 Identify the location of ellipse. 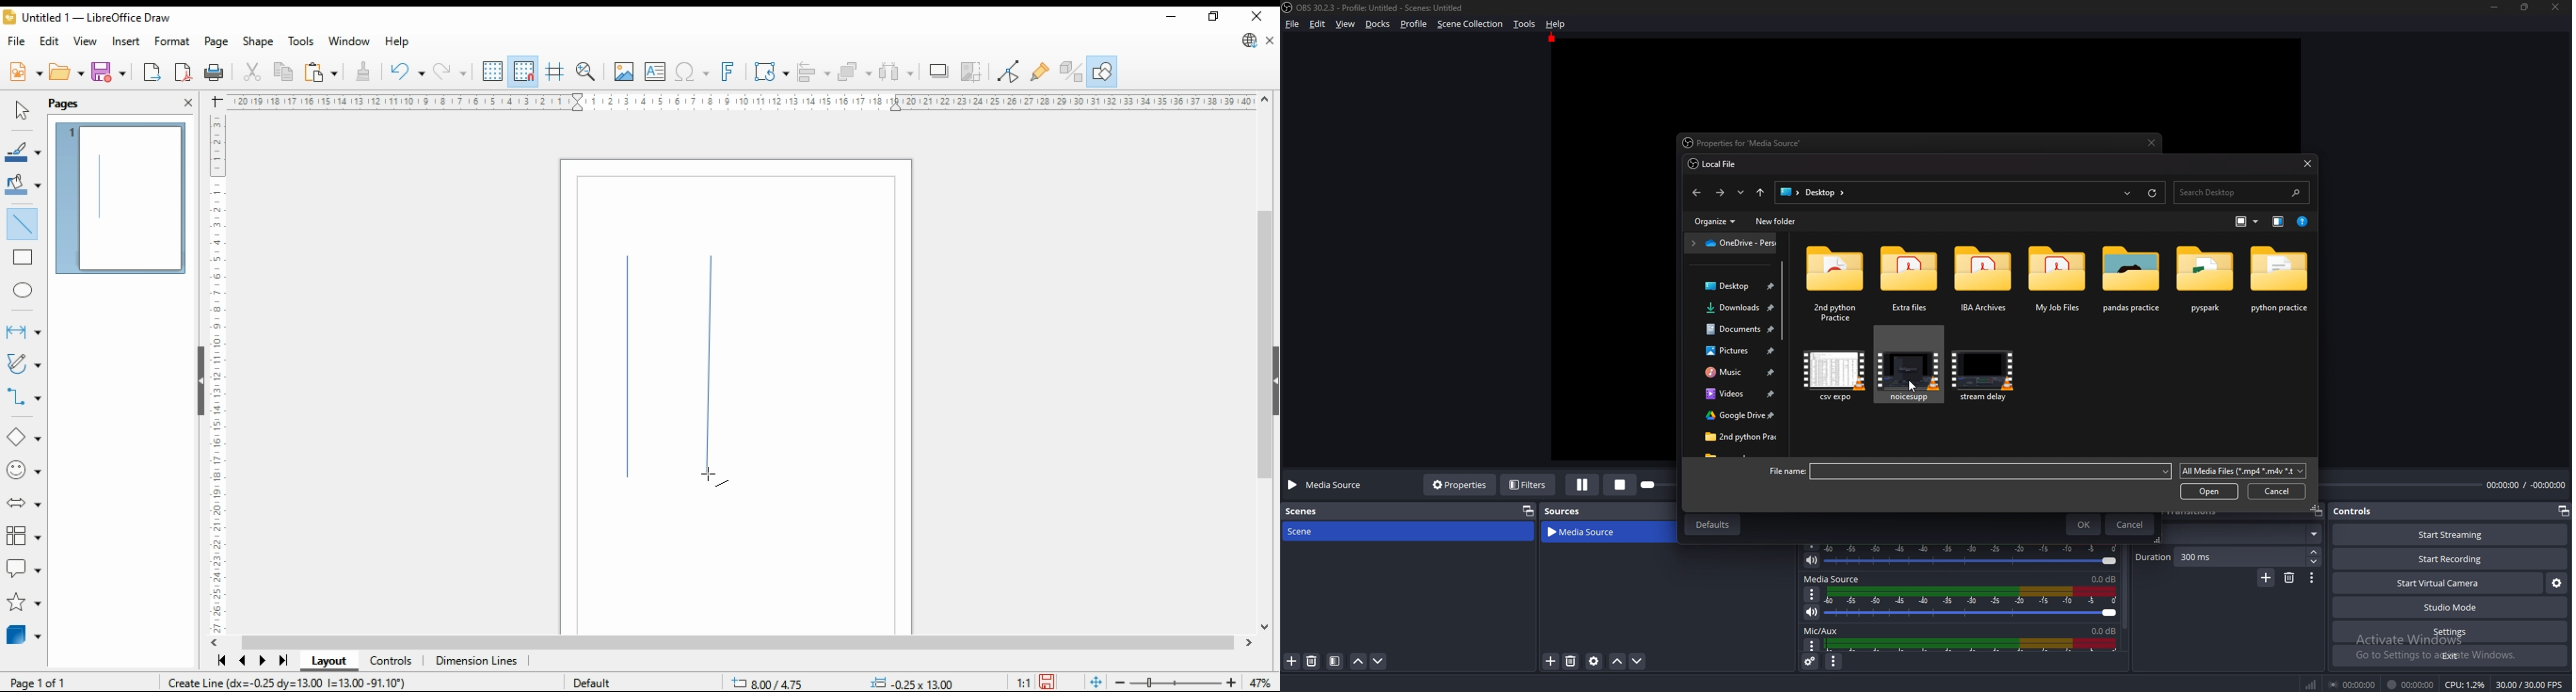
(23, 288).